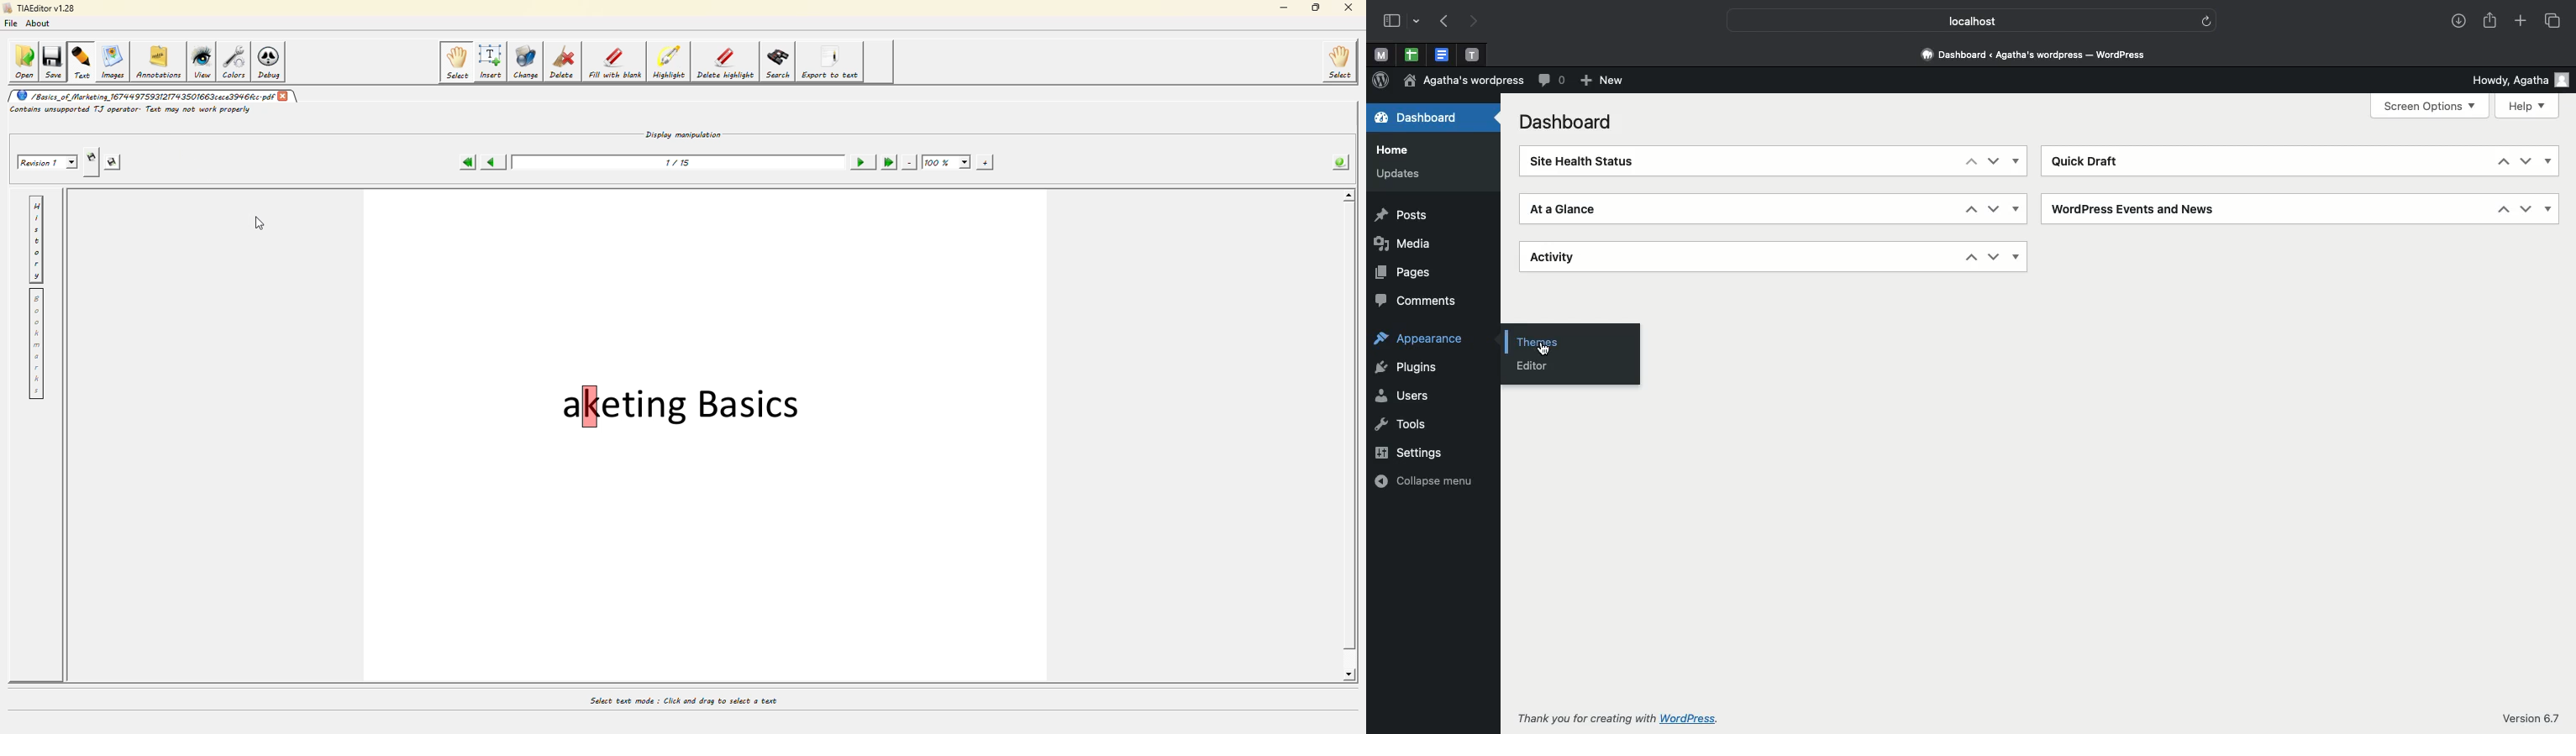 This screenshot has width=2576, height=756. Describe the element at coordinates (1412, 55) in the screenshot. I see `Pinned tab` at that location.